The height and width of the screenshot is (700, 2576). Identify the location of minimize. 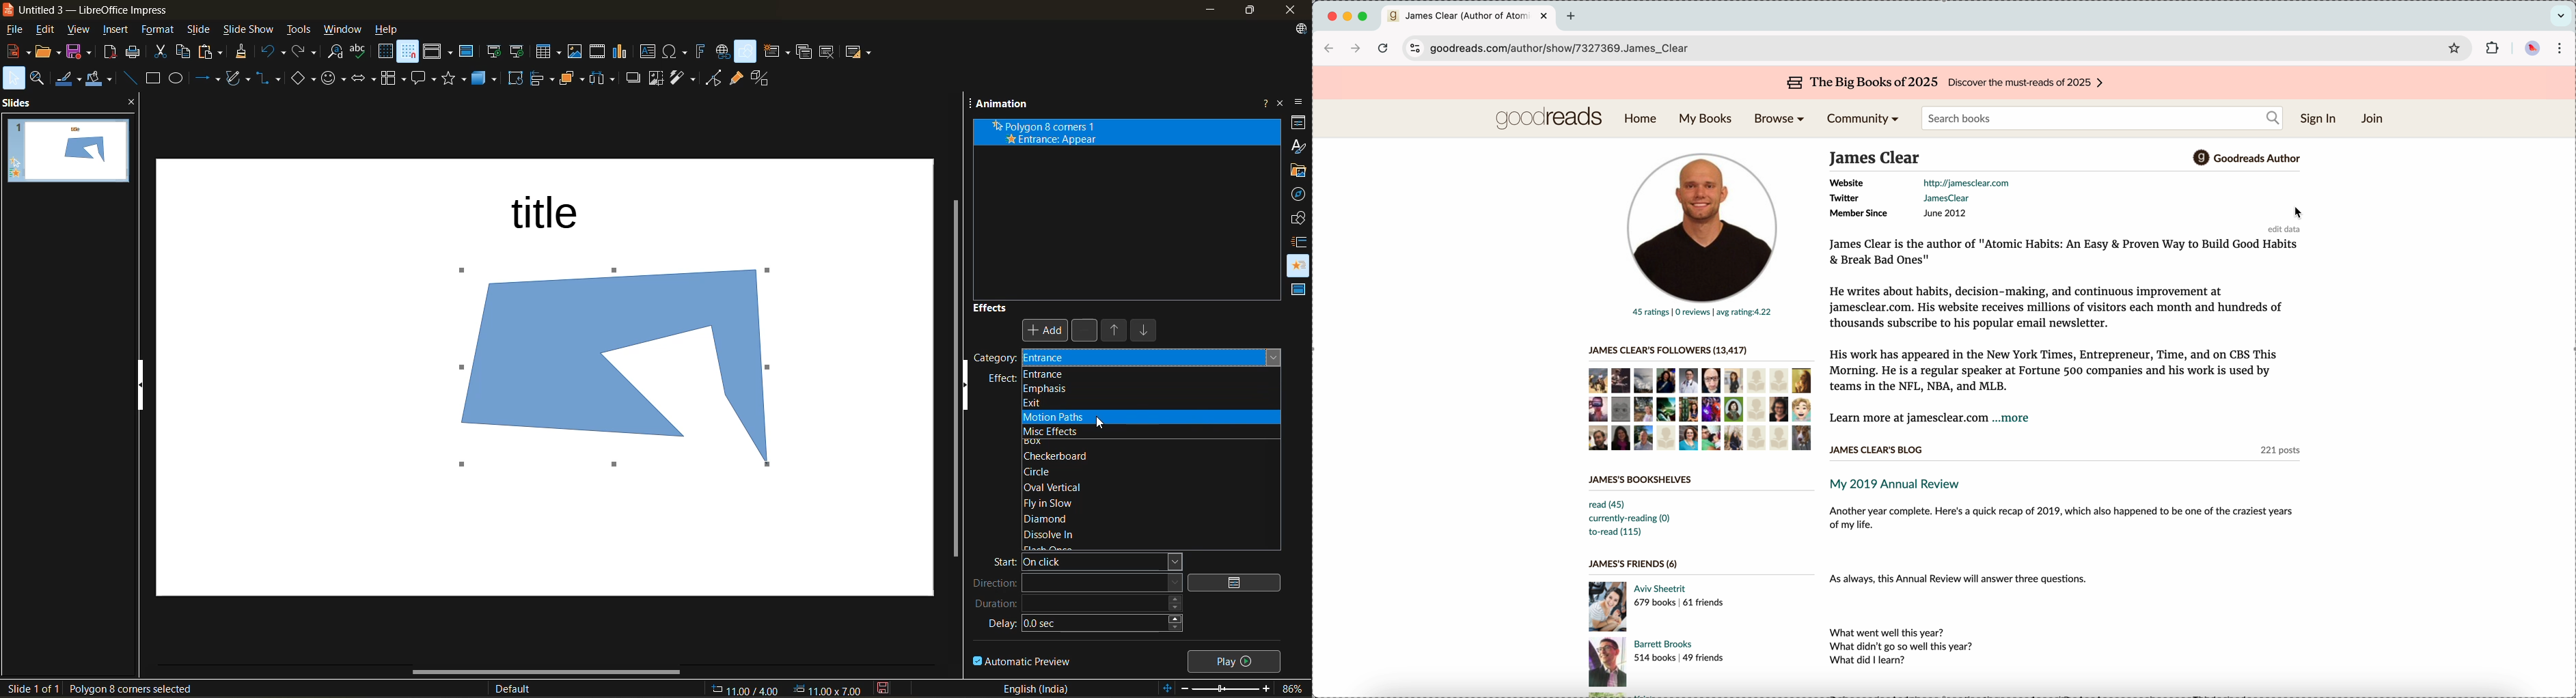
(1207, 12).